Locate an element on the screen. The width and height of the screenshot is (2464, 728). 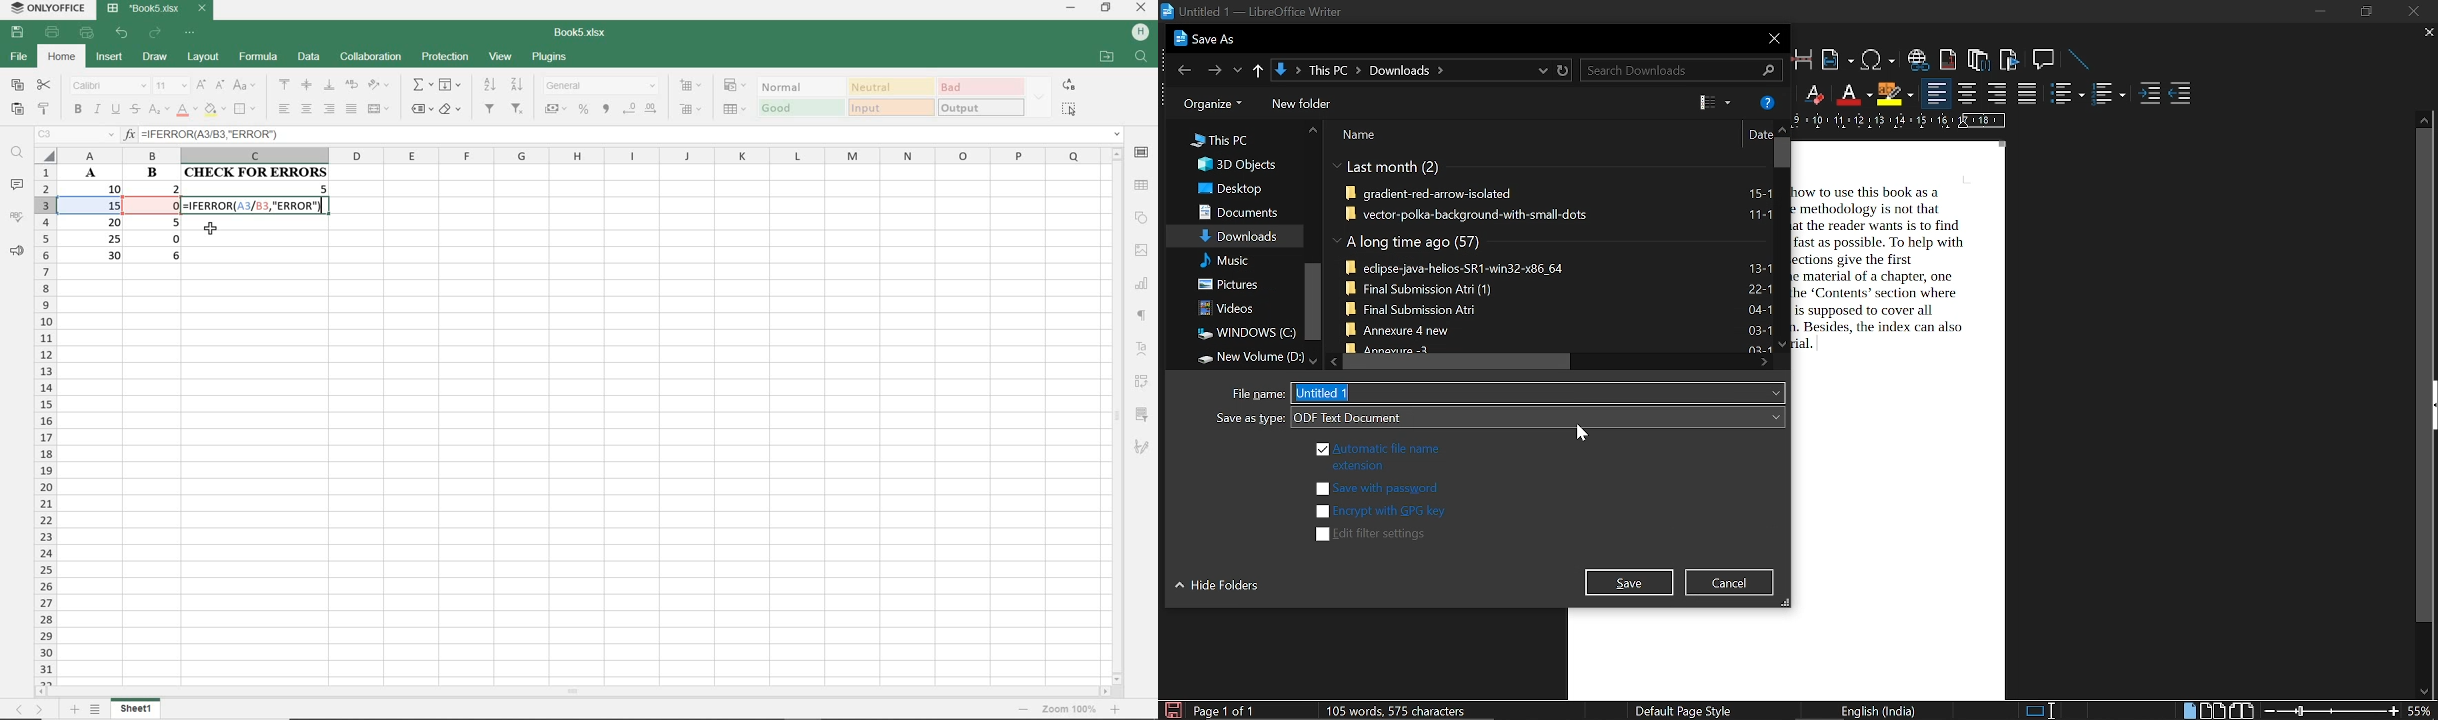
New Volume D is located at coordinates (1243, 357).